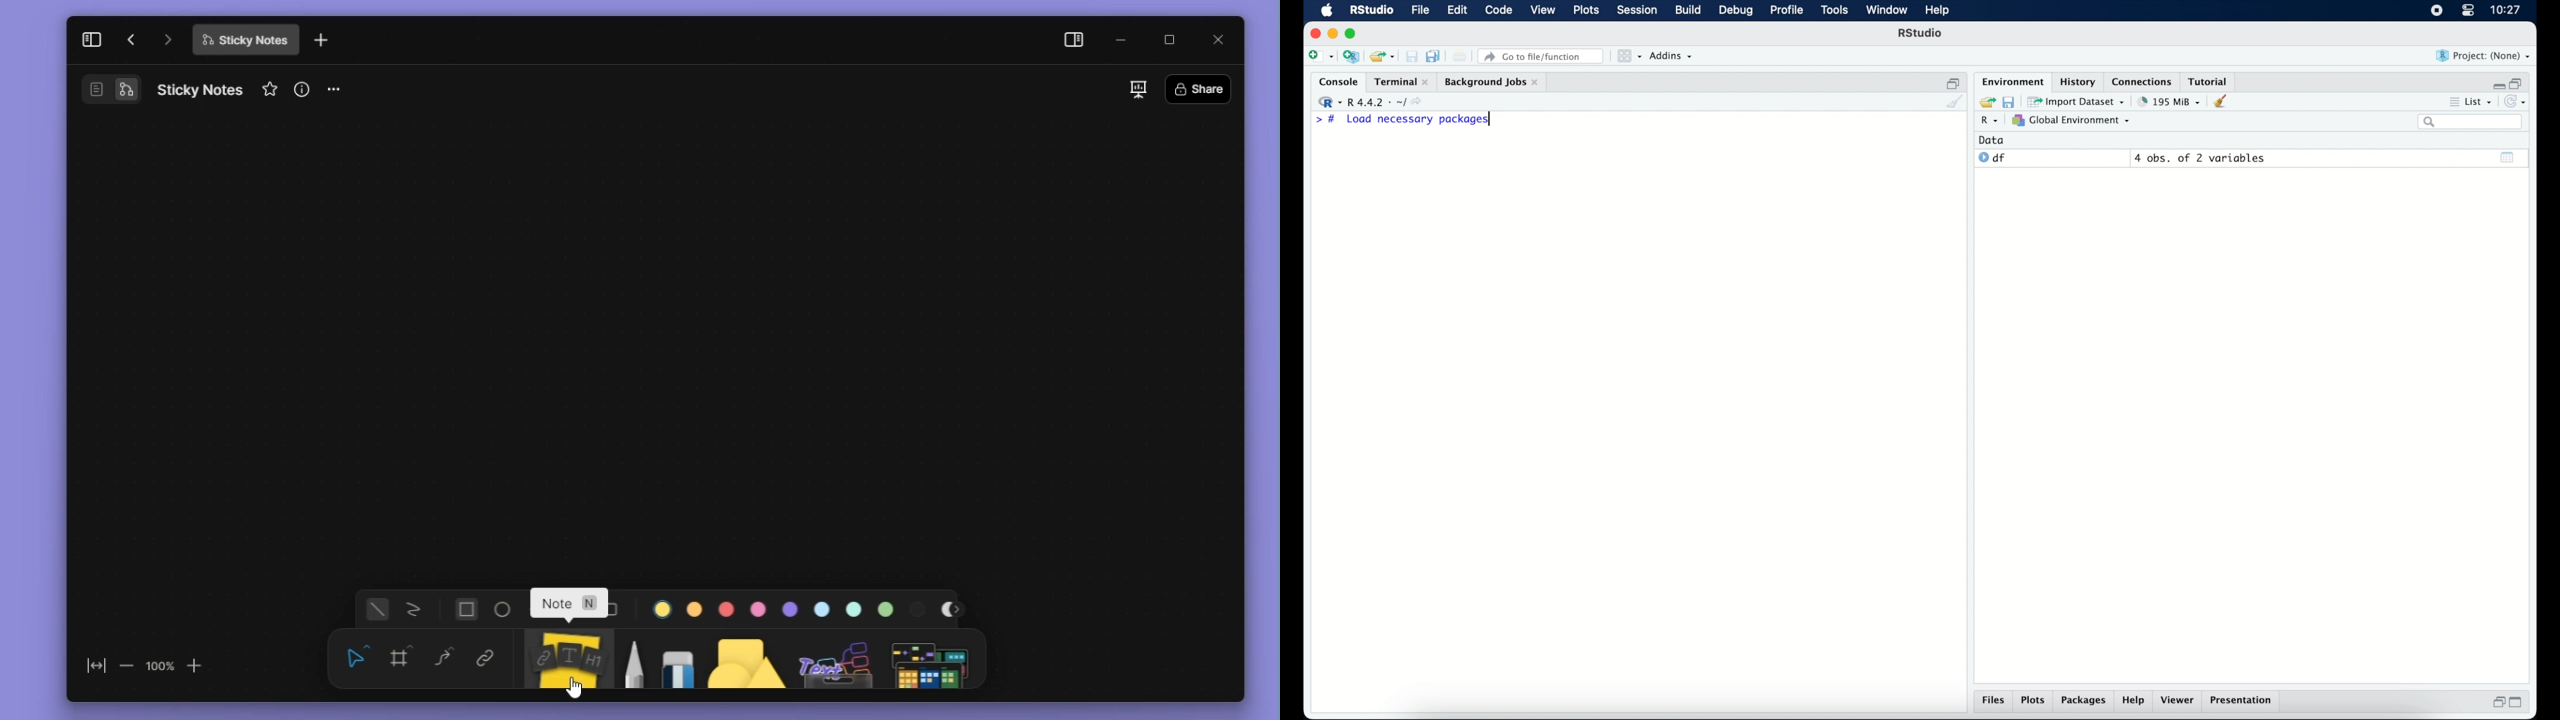  Describe the element at coordinates (958, 608) in the screenshot. I see `next` at that location.